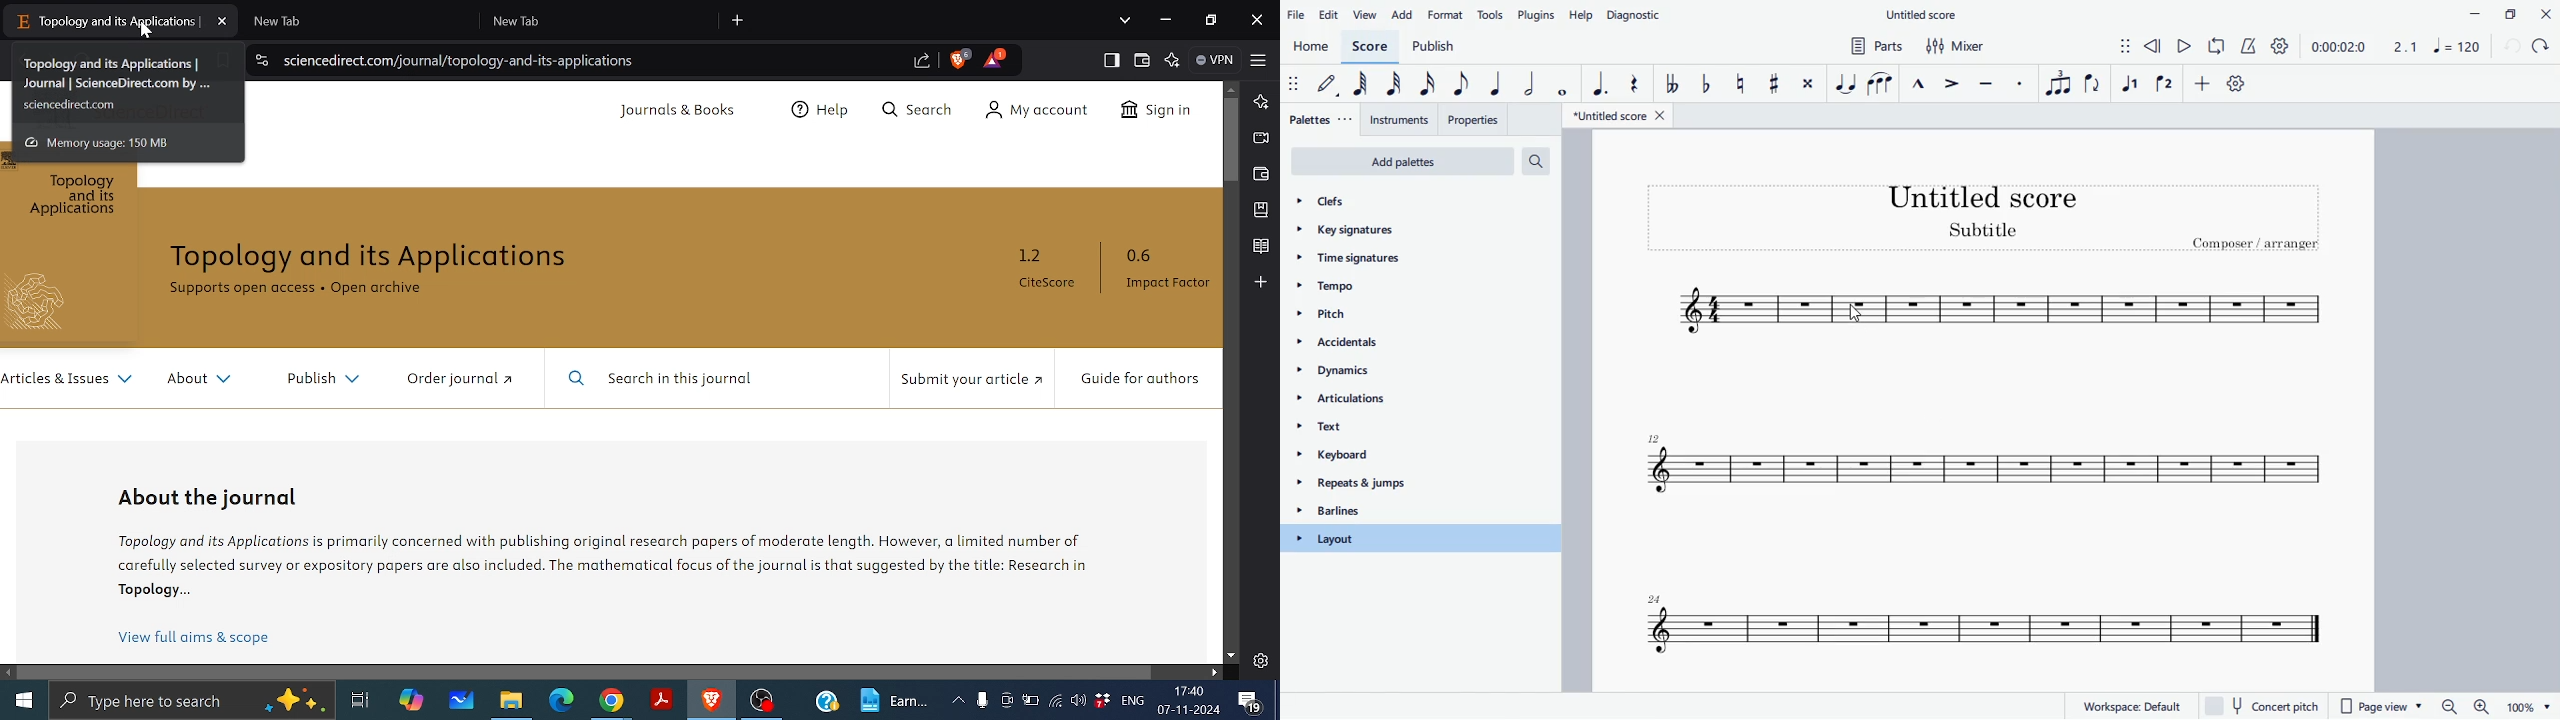 The image size is (2576, 728). What do you see at coordinates (1537, 15) in the screenshot?
I see `plugins` at bounding box center [1537, 15].